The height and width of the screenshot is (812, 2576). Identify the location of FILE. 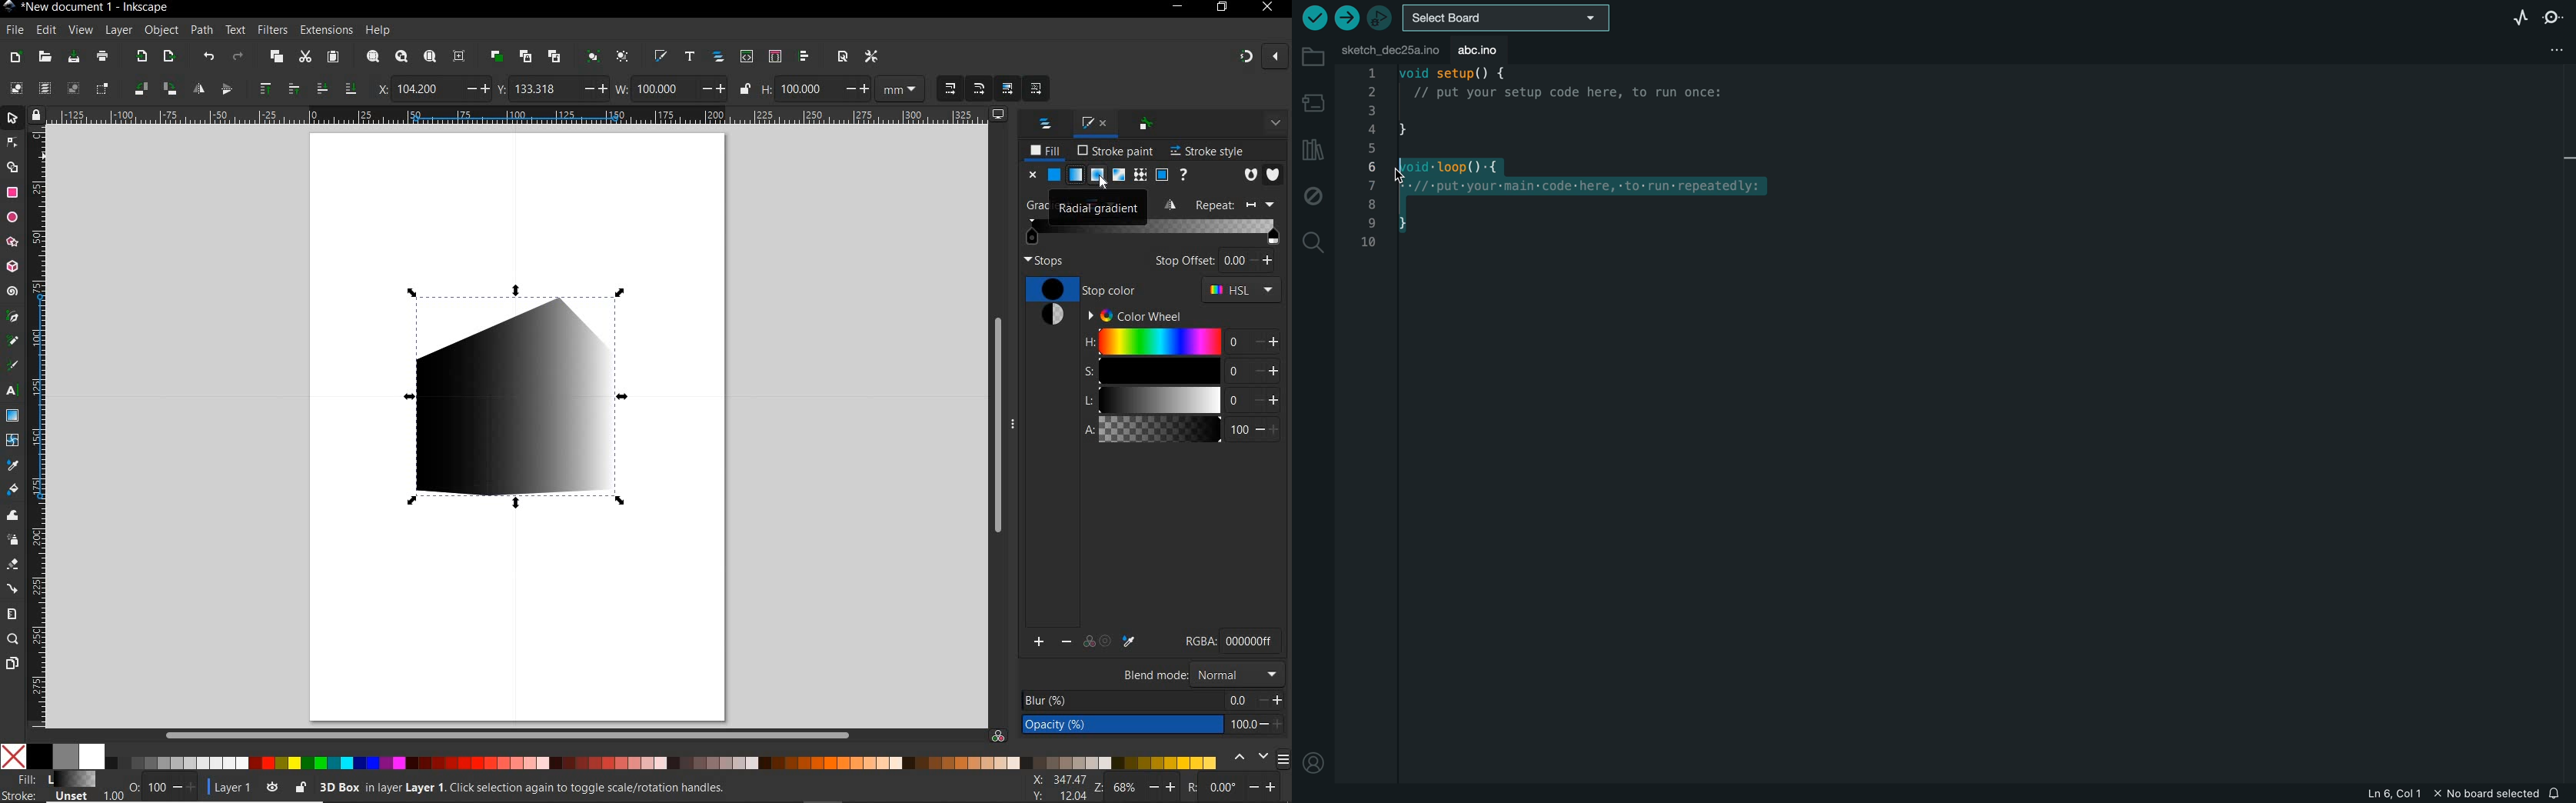
(14, 31).